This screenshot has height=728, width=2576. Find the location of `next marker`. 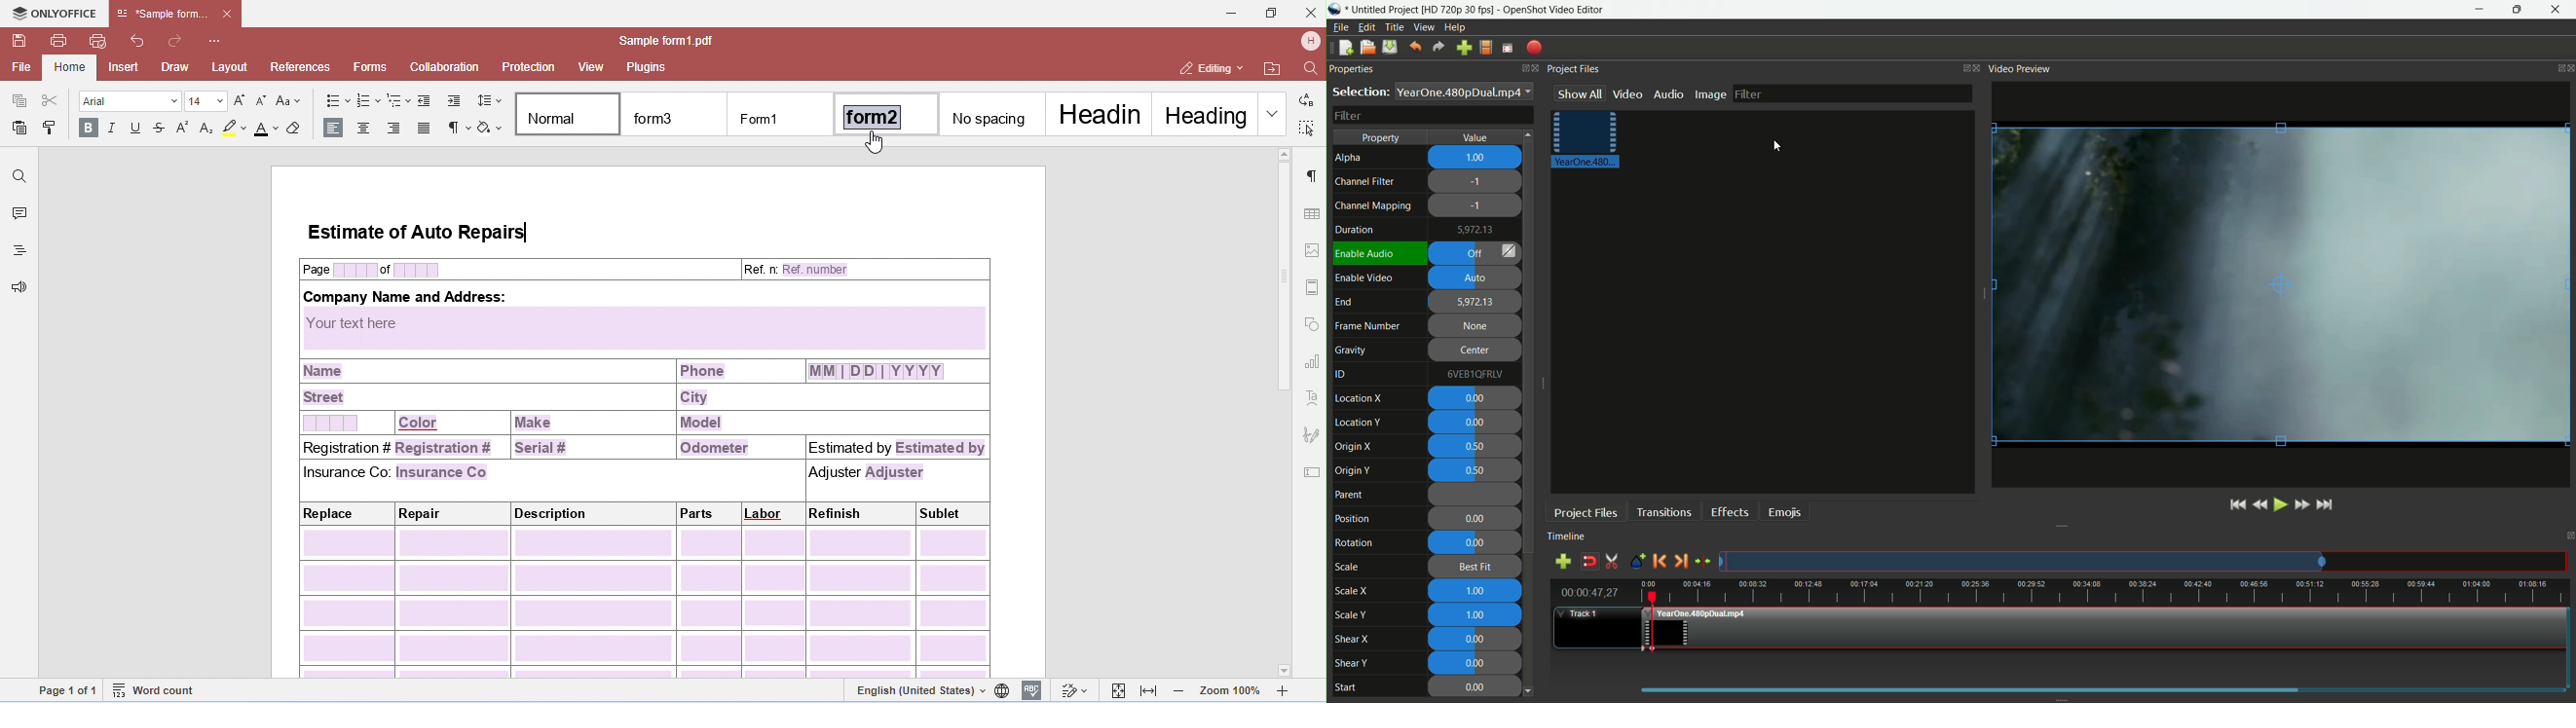

next marker is located at coordinates (1683, 559).